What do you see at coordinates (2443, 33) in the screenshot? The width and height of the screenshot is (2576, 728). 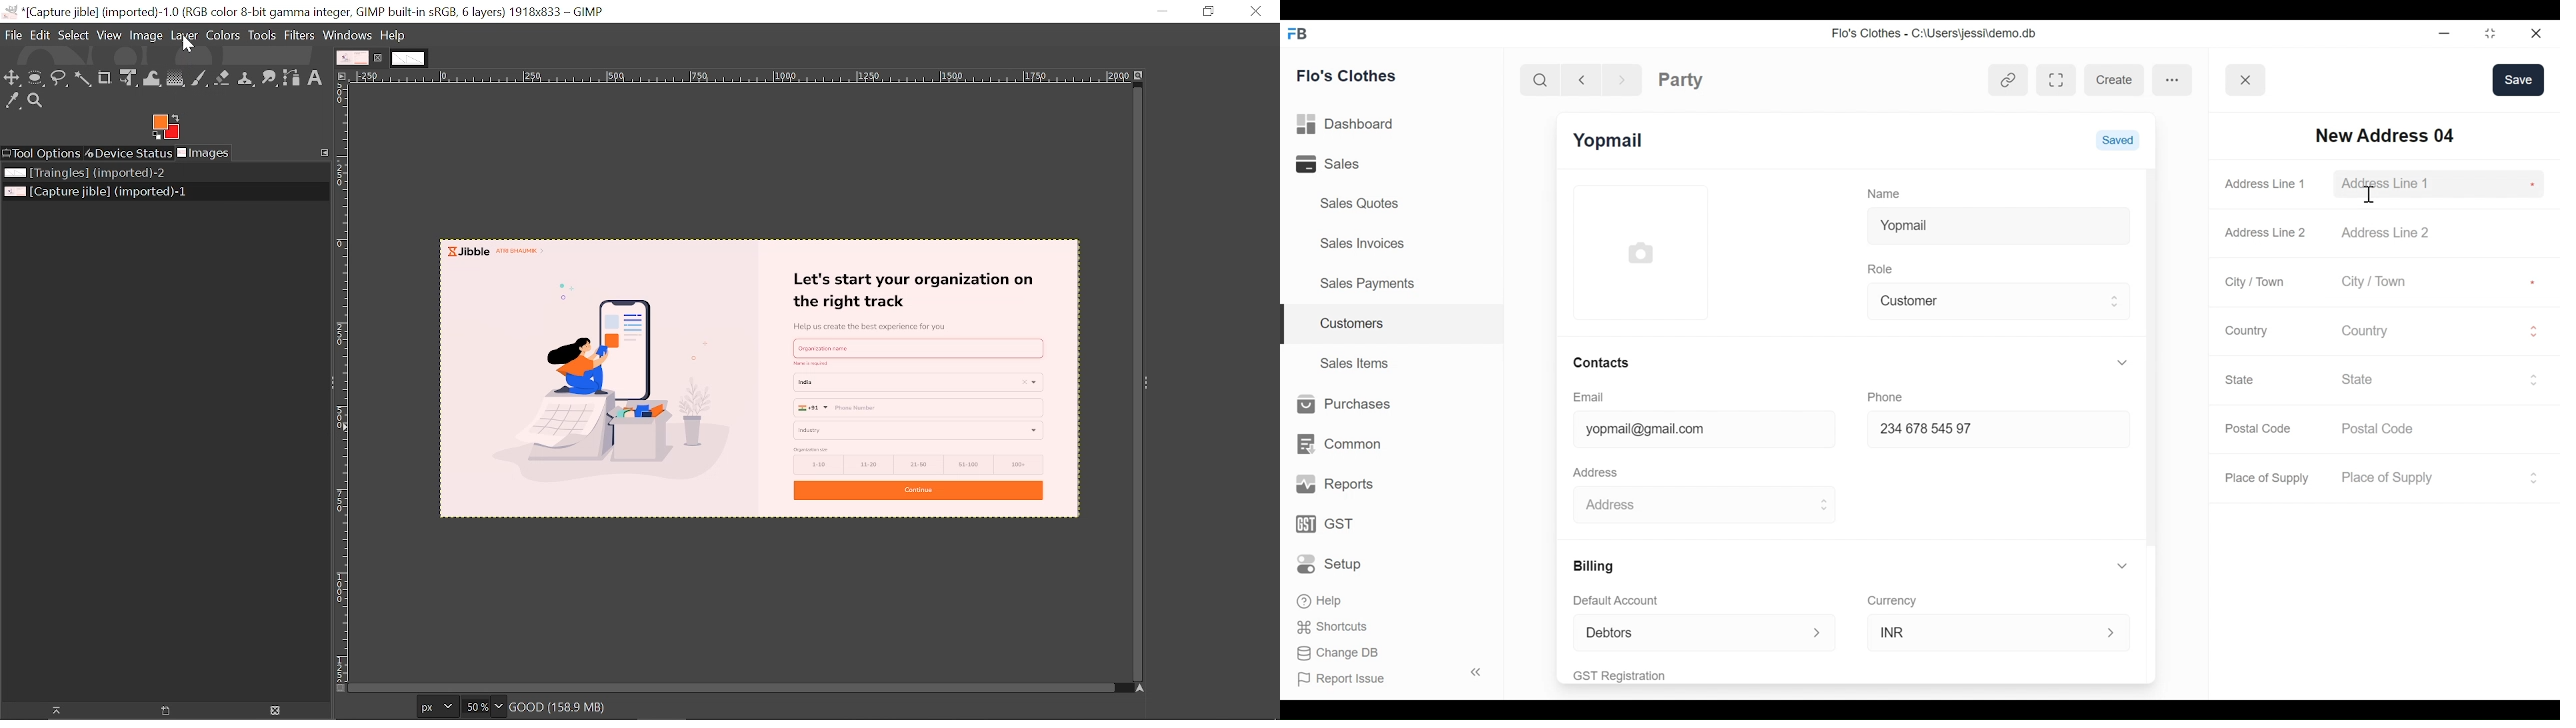 I see `minimize` at bounding box center [2443, 33].